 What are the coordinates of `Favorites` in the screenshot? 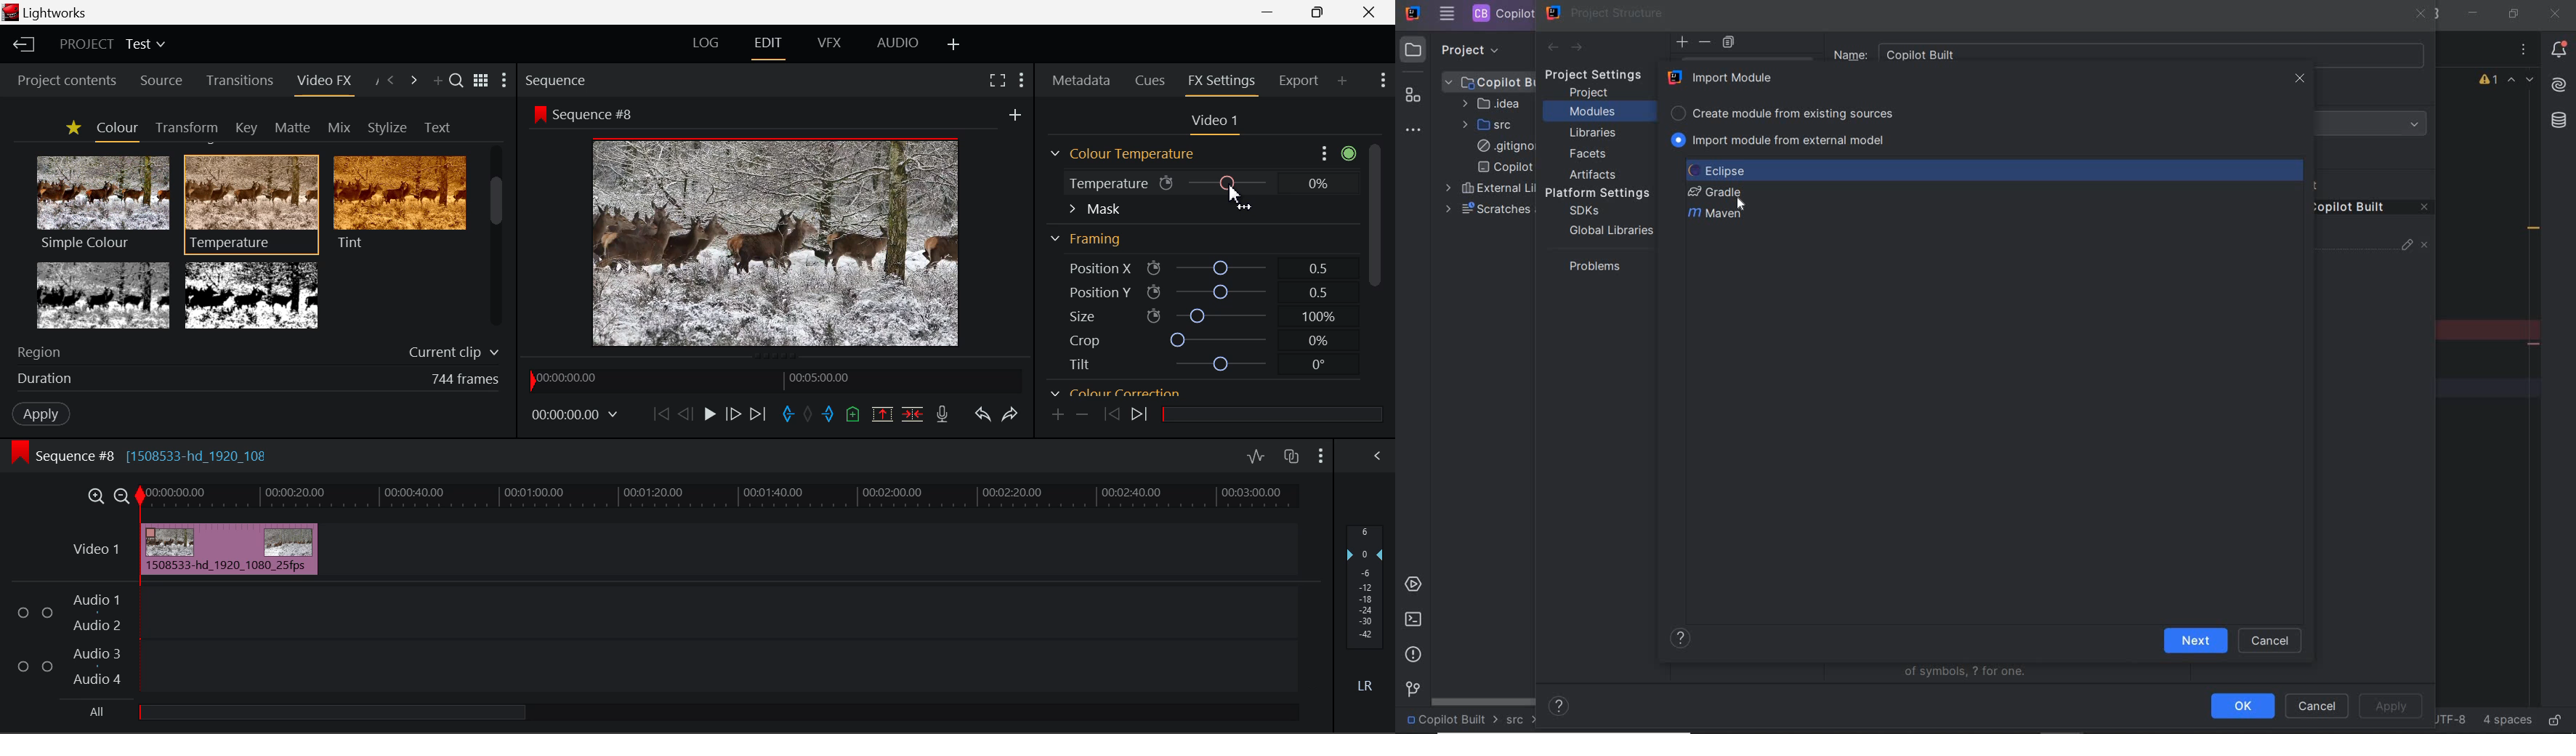 It's located at (71, 129).